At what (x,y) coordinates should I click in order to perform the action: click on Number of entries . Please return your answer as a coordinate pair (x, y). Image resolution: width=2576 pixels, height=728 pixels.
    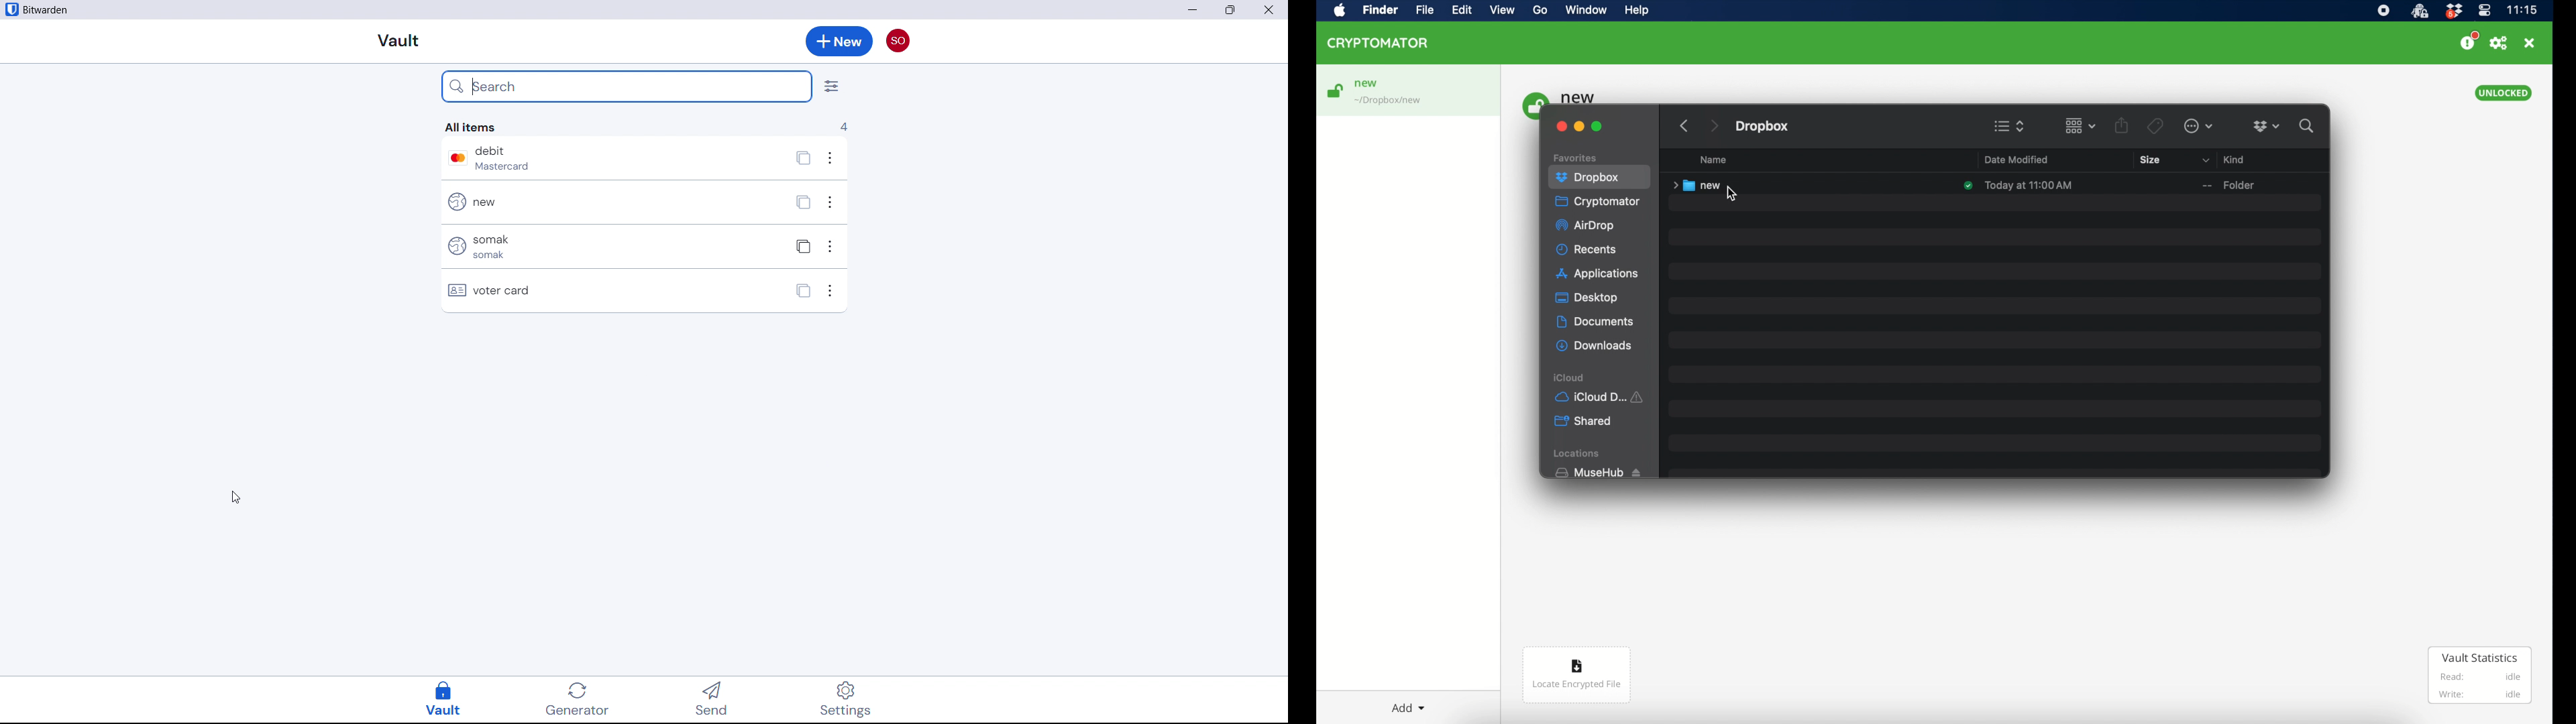
    Looking at the image, I should click on (843, 125).